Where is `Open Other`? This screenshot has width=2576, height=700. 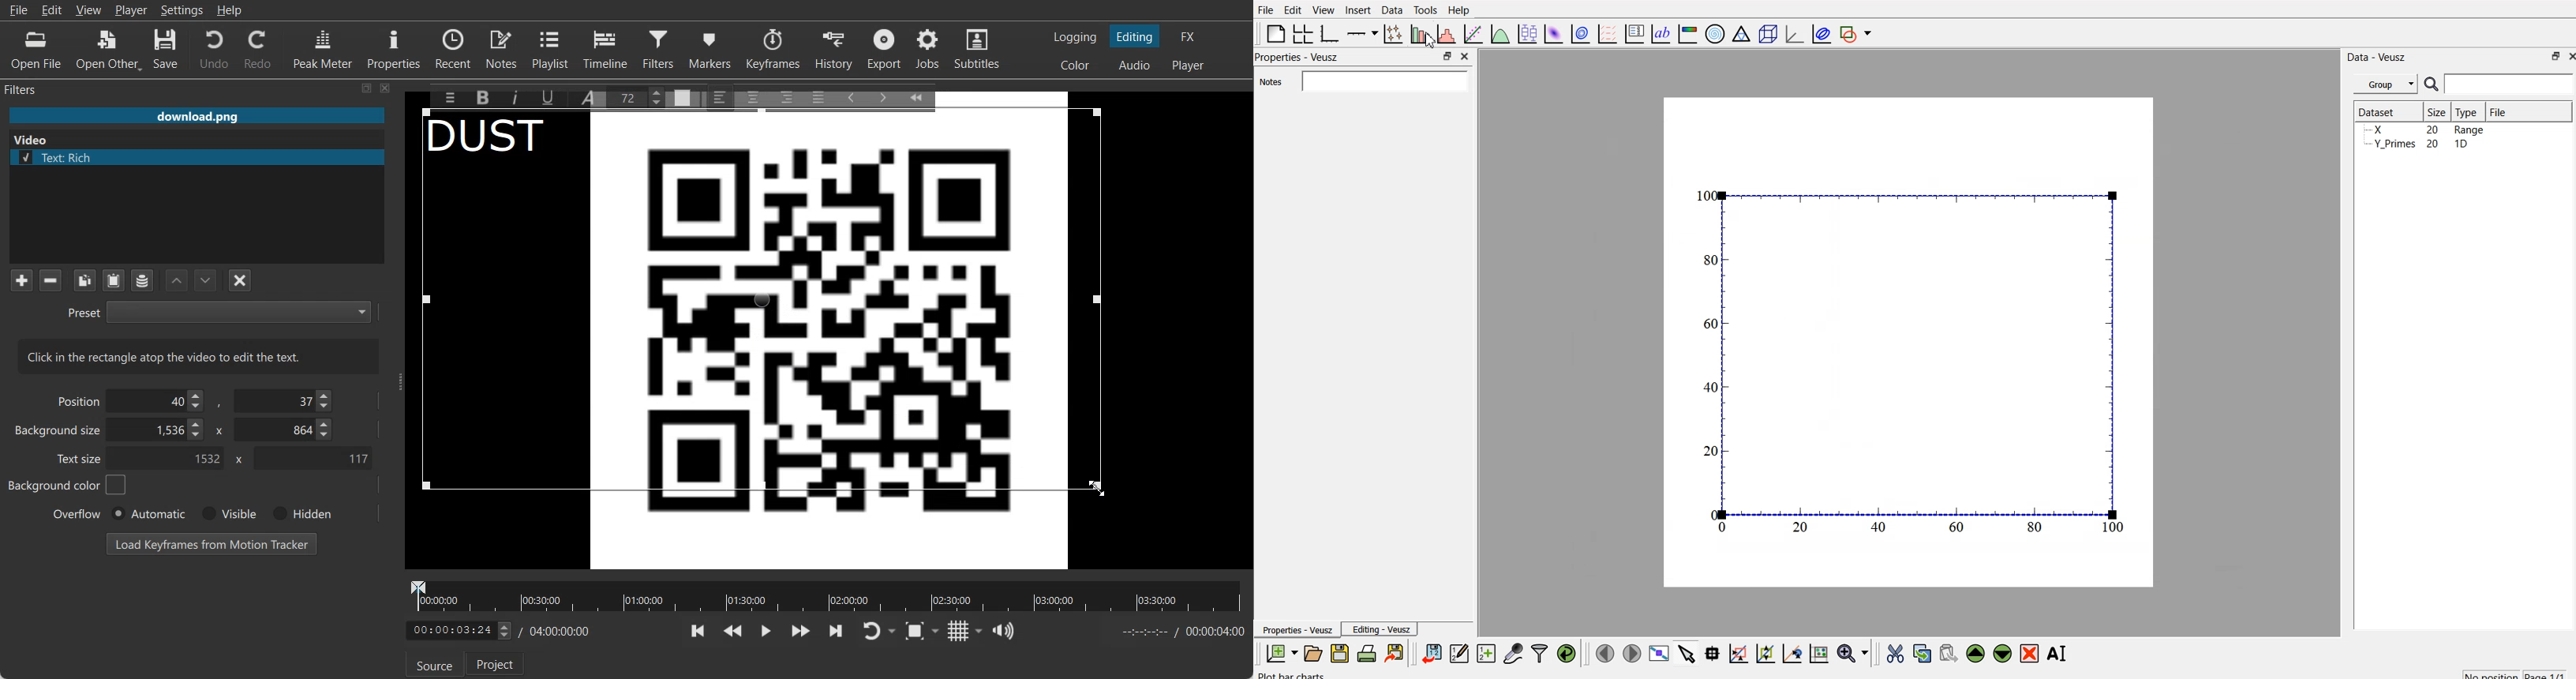
Open Other is located at coordinates (109, 50).